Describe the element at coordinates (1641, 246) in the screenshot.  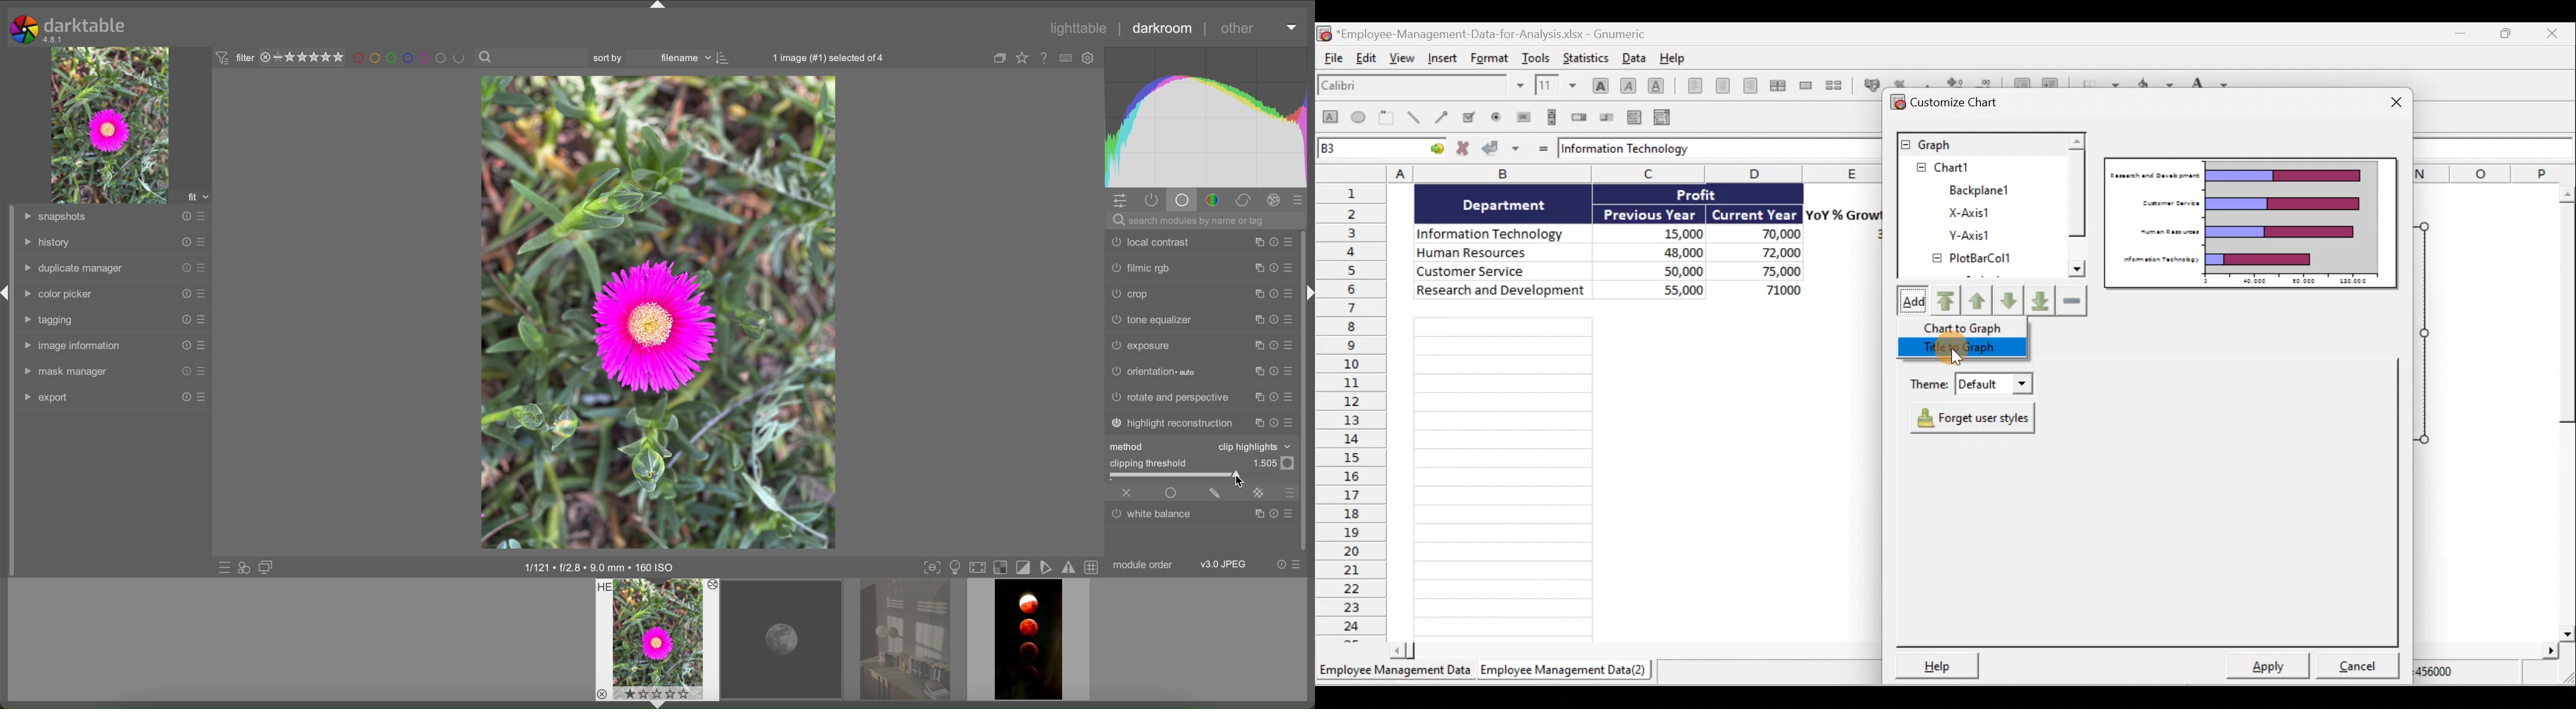
I see `Data` at that location.